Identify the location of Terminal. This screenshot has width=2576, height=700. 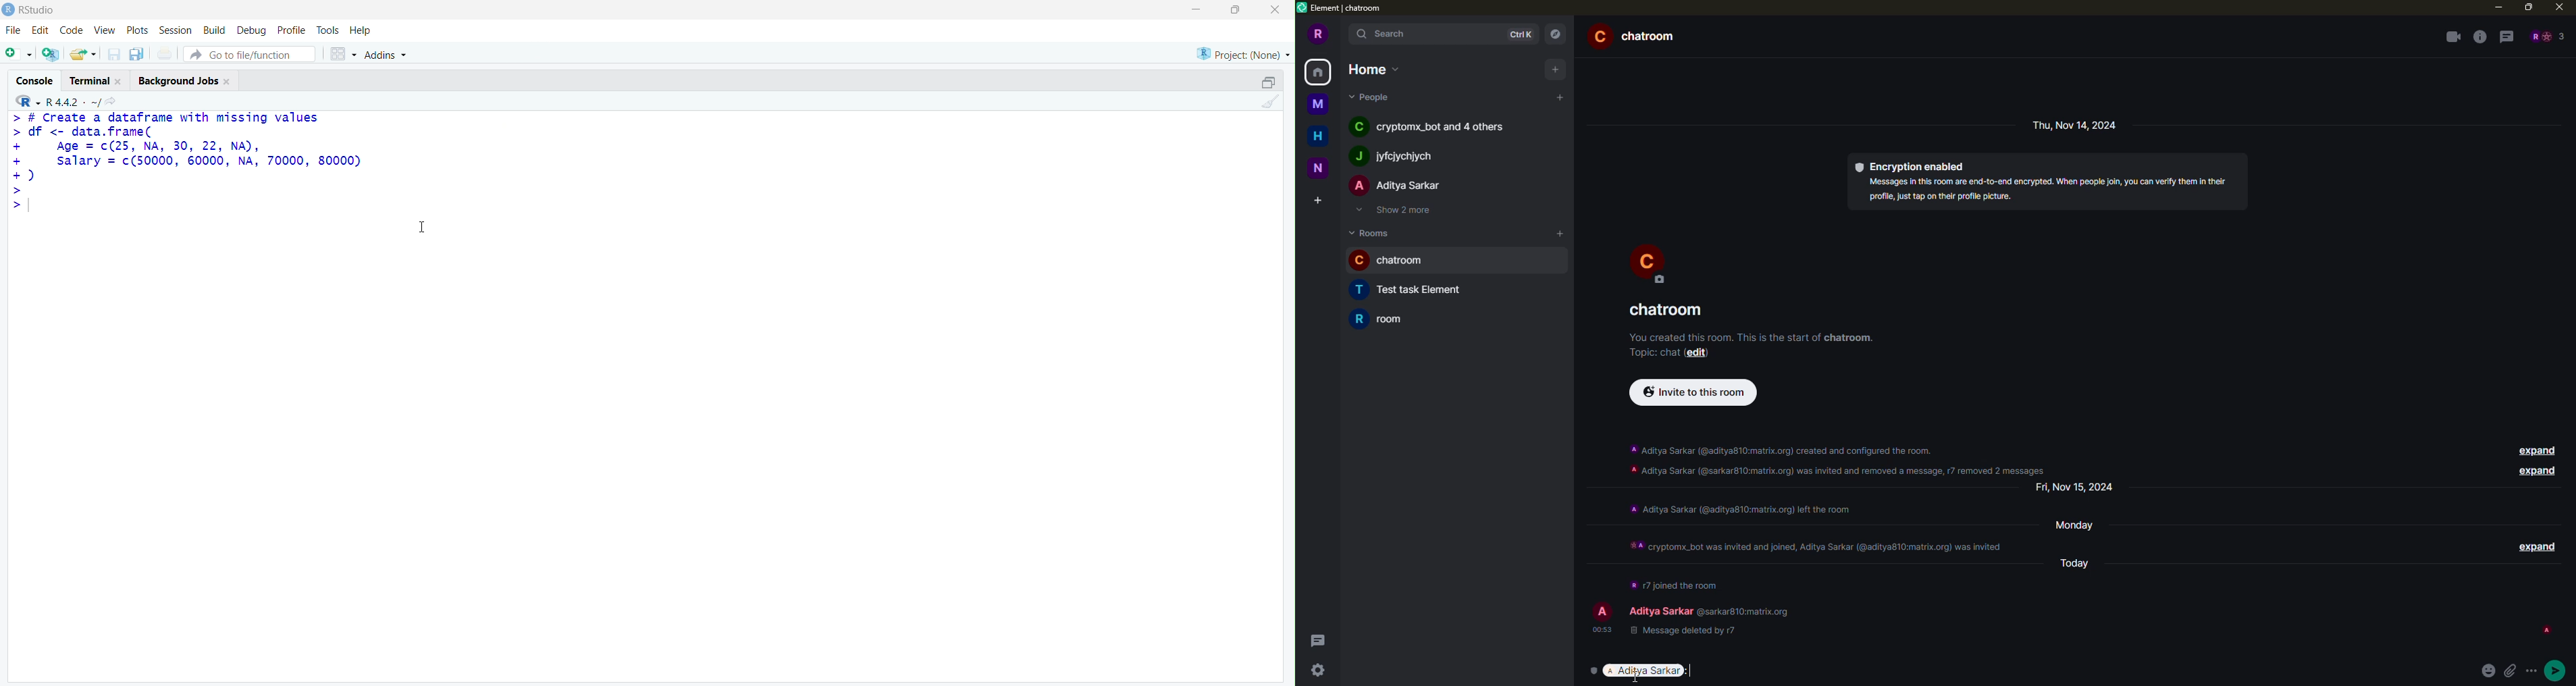
(94, 78).